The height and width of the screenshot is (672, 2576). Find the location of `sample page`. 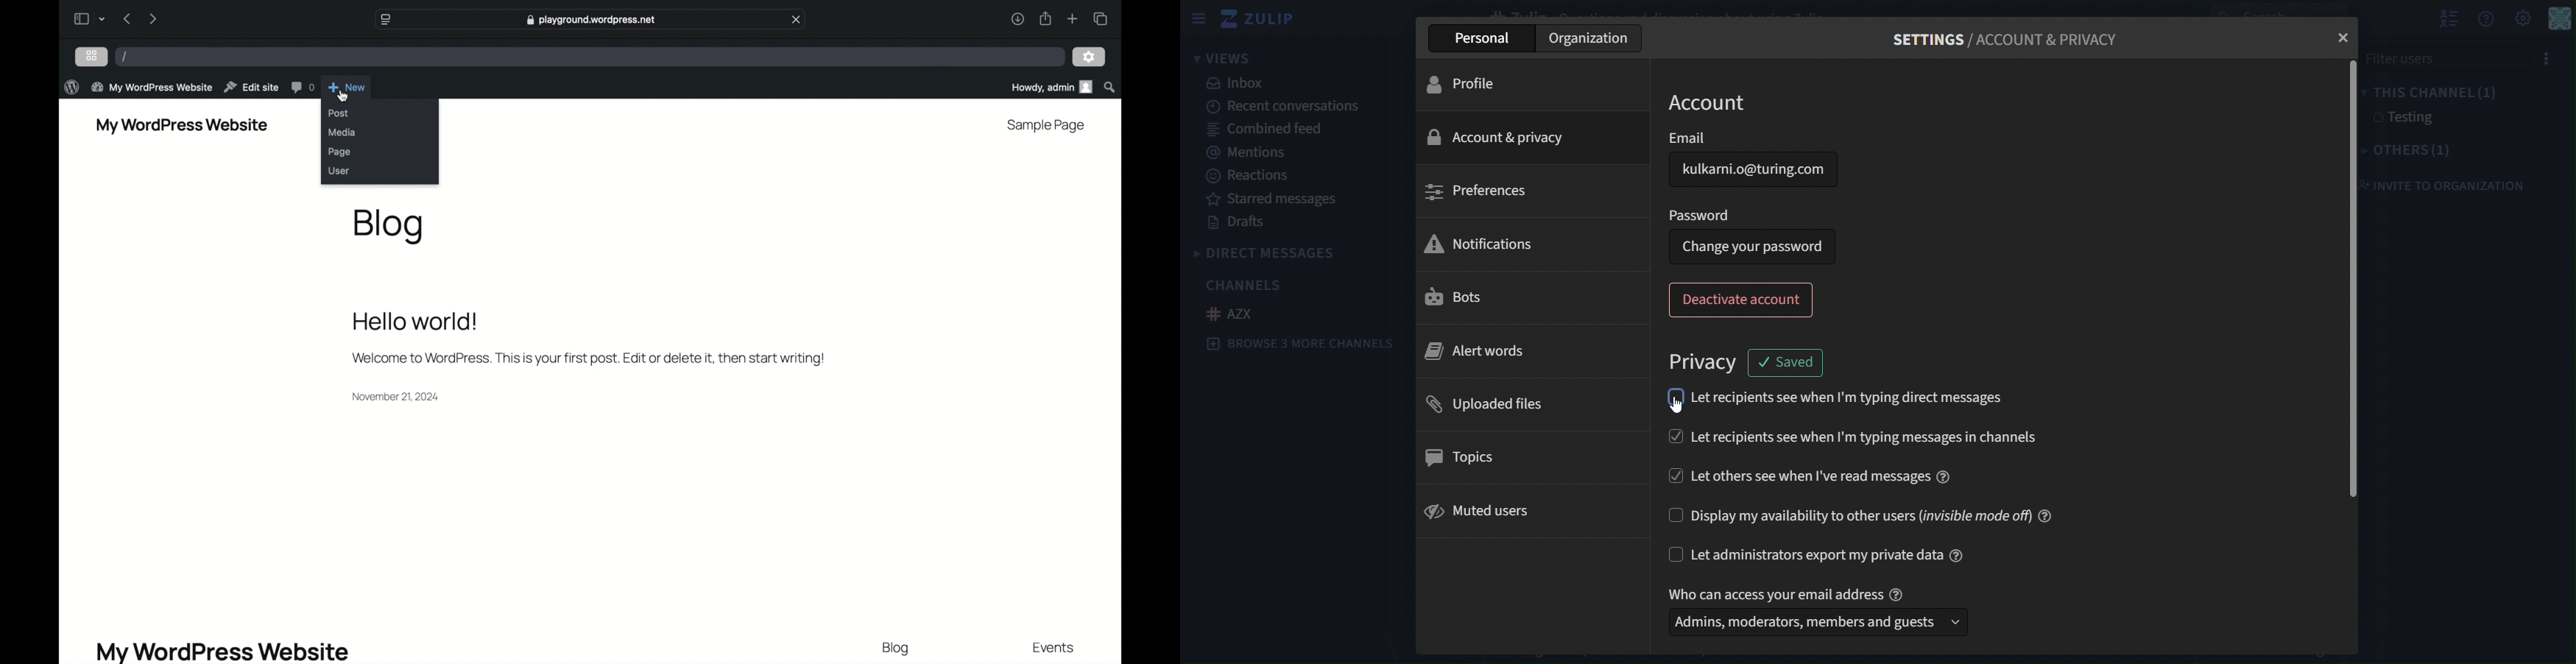

sample page is located at coordinates (1047, 126).